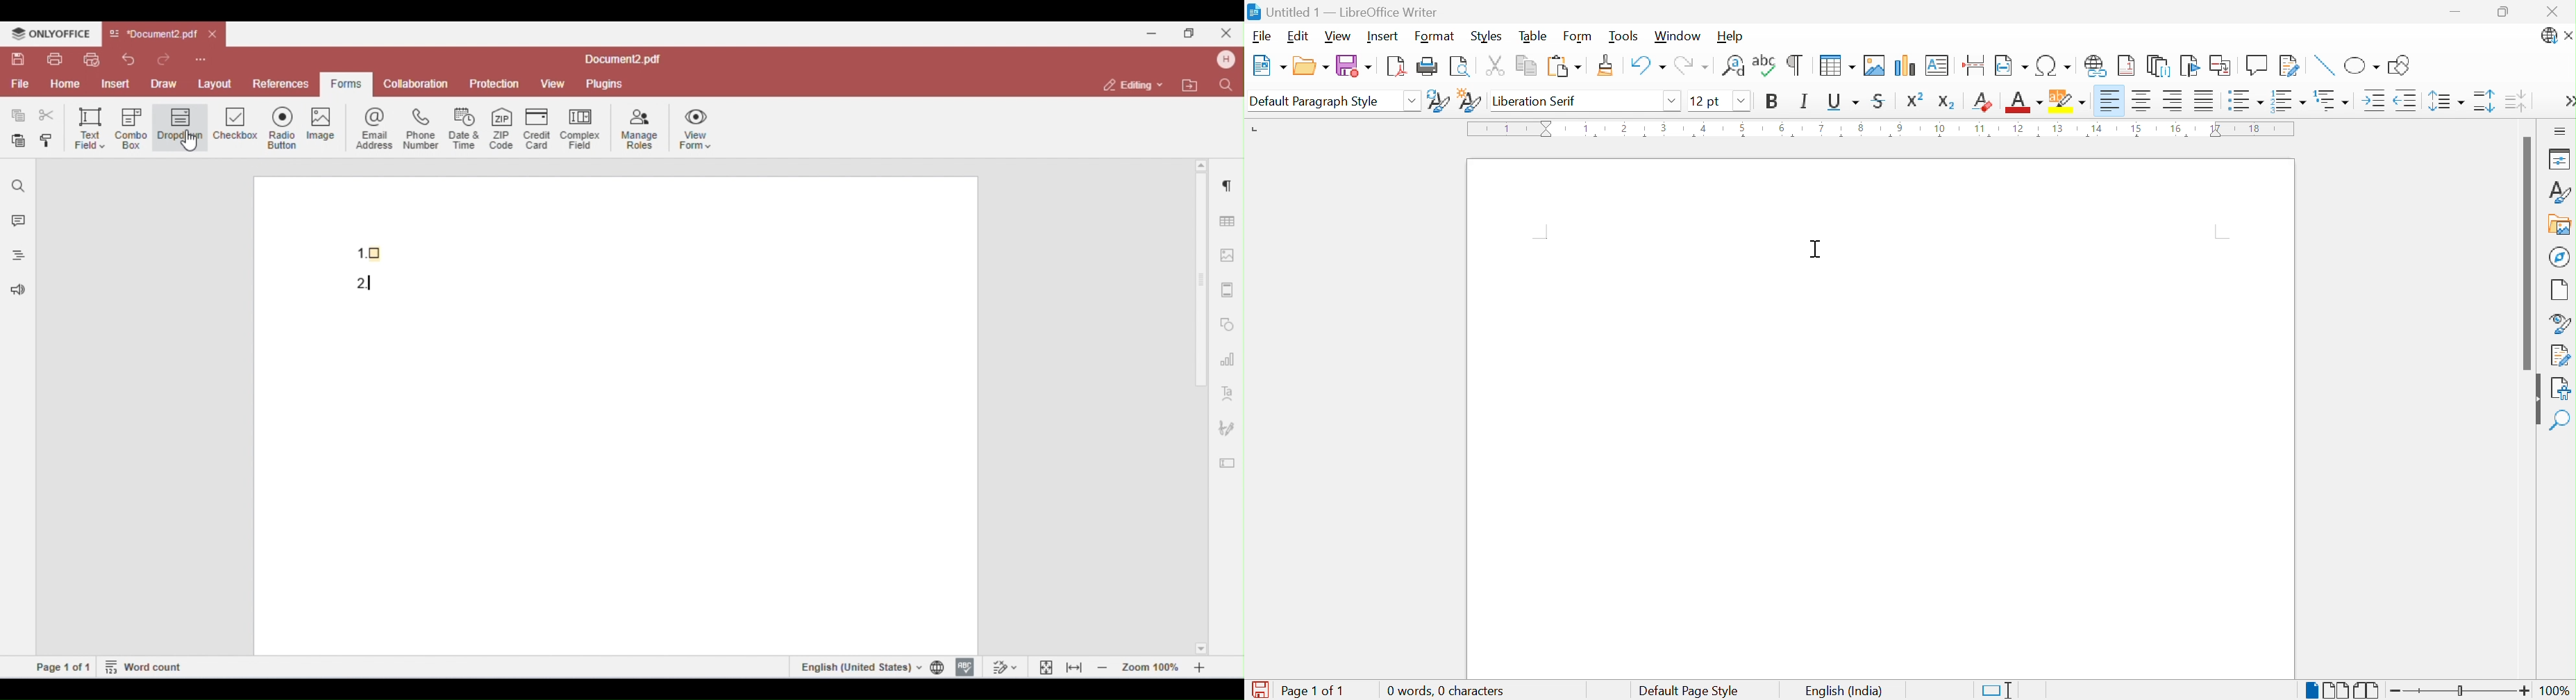 The width and height of the screenshot is (2576, 700). Describe the element at coordinates (2554, 691) in the screenshot. I see `100%` at that location.